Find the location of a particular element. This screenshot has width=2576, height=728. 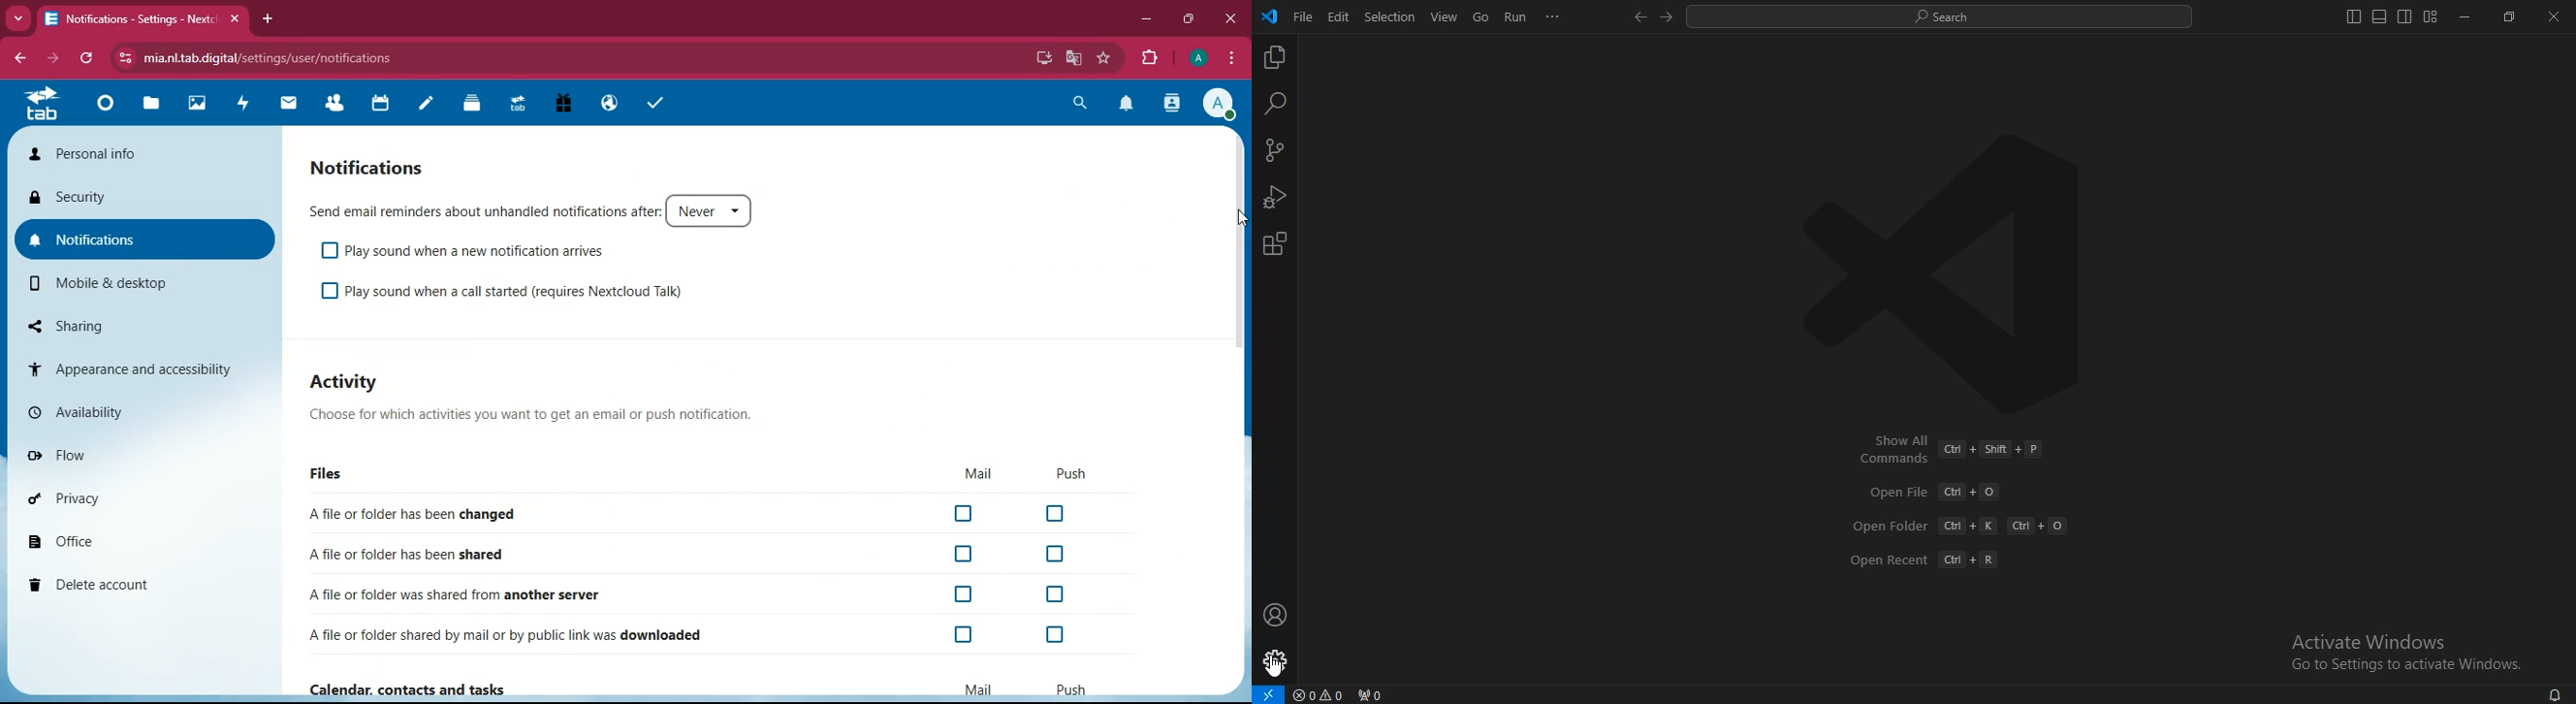

notes is located at coordinates (428, 105).